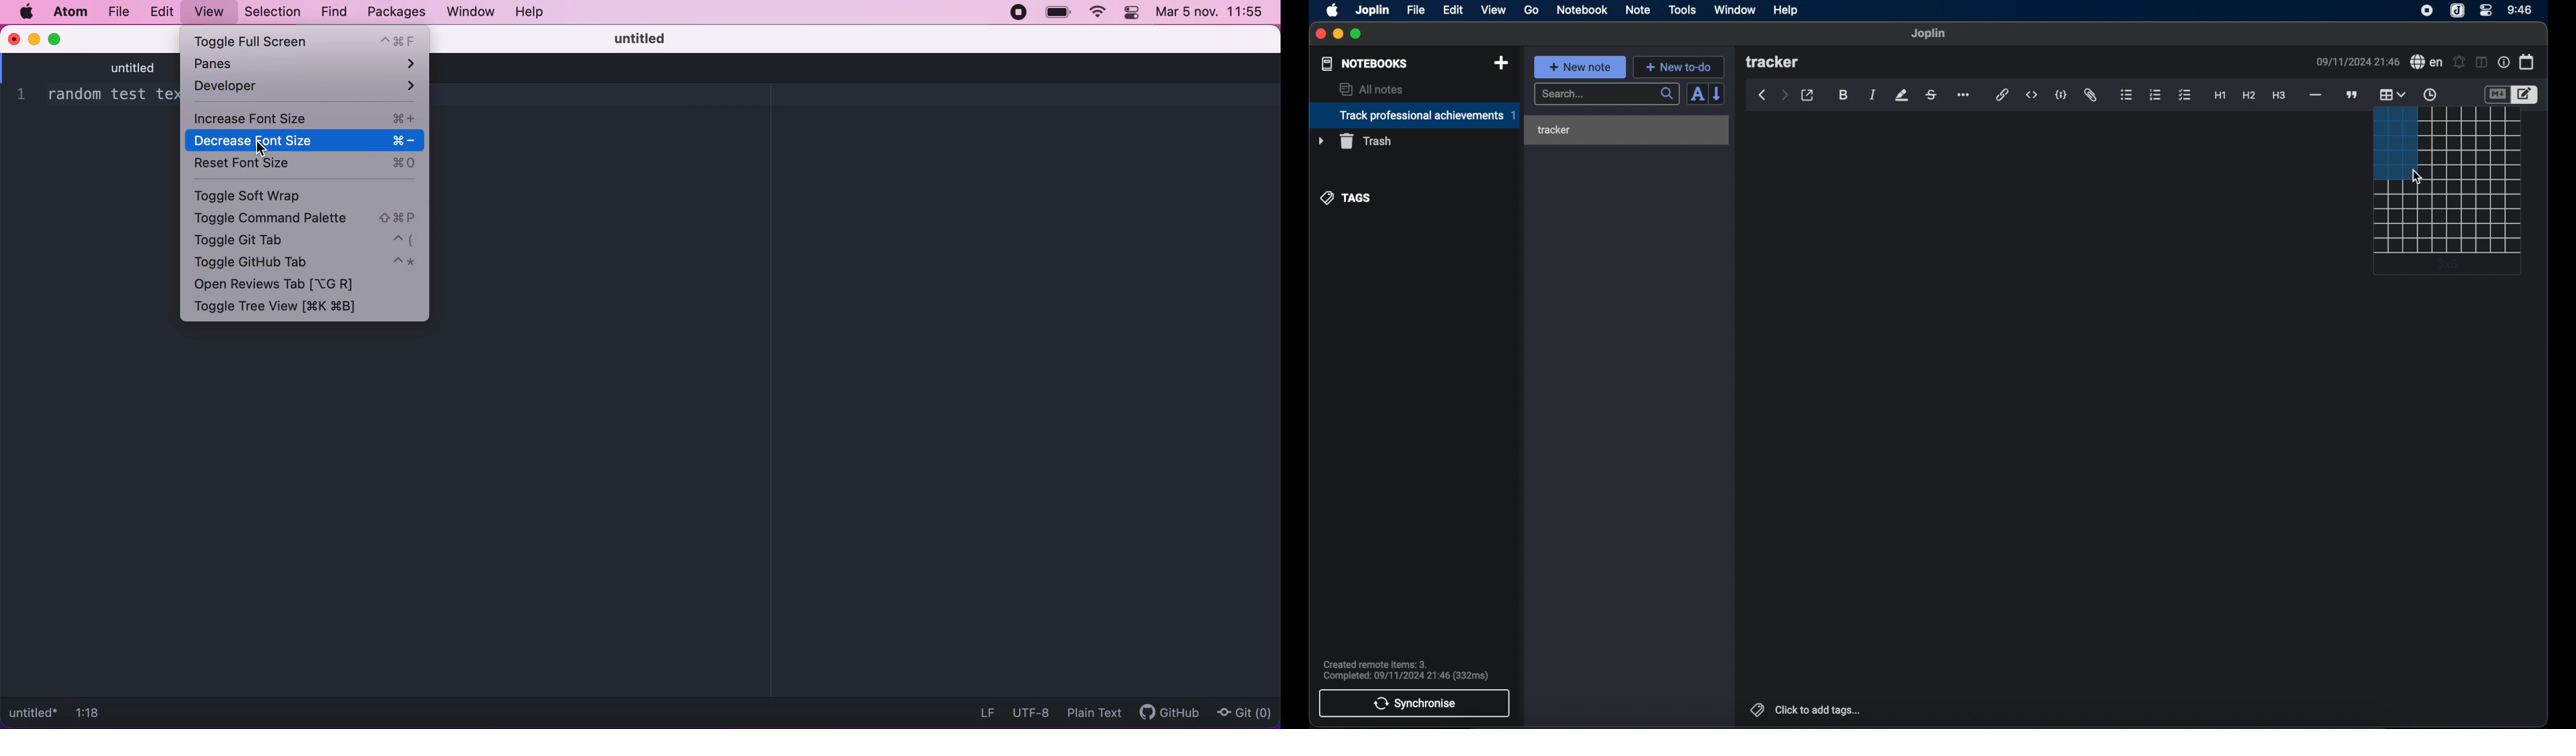 This screenshot has width=2576, height=756. Describe the element at coordinates (2427, 11) in the screenshot. I see `joplin icon` at that location.